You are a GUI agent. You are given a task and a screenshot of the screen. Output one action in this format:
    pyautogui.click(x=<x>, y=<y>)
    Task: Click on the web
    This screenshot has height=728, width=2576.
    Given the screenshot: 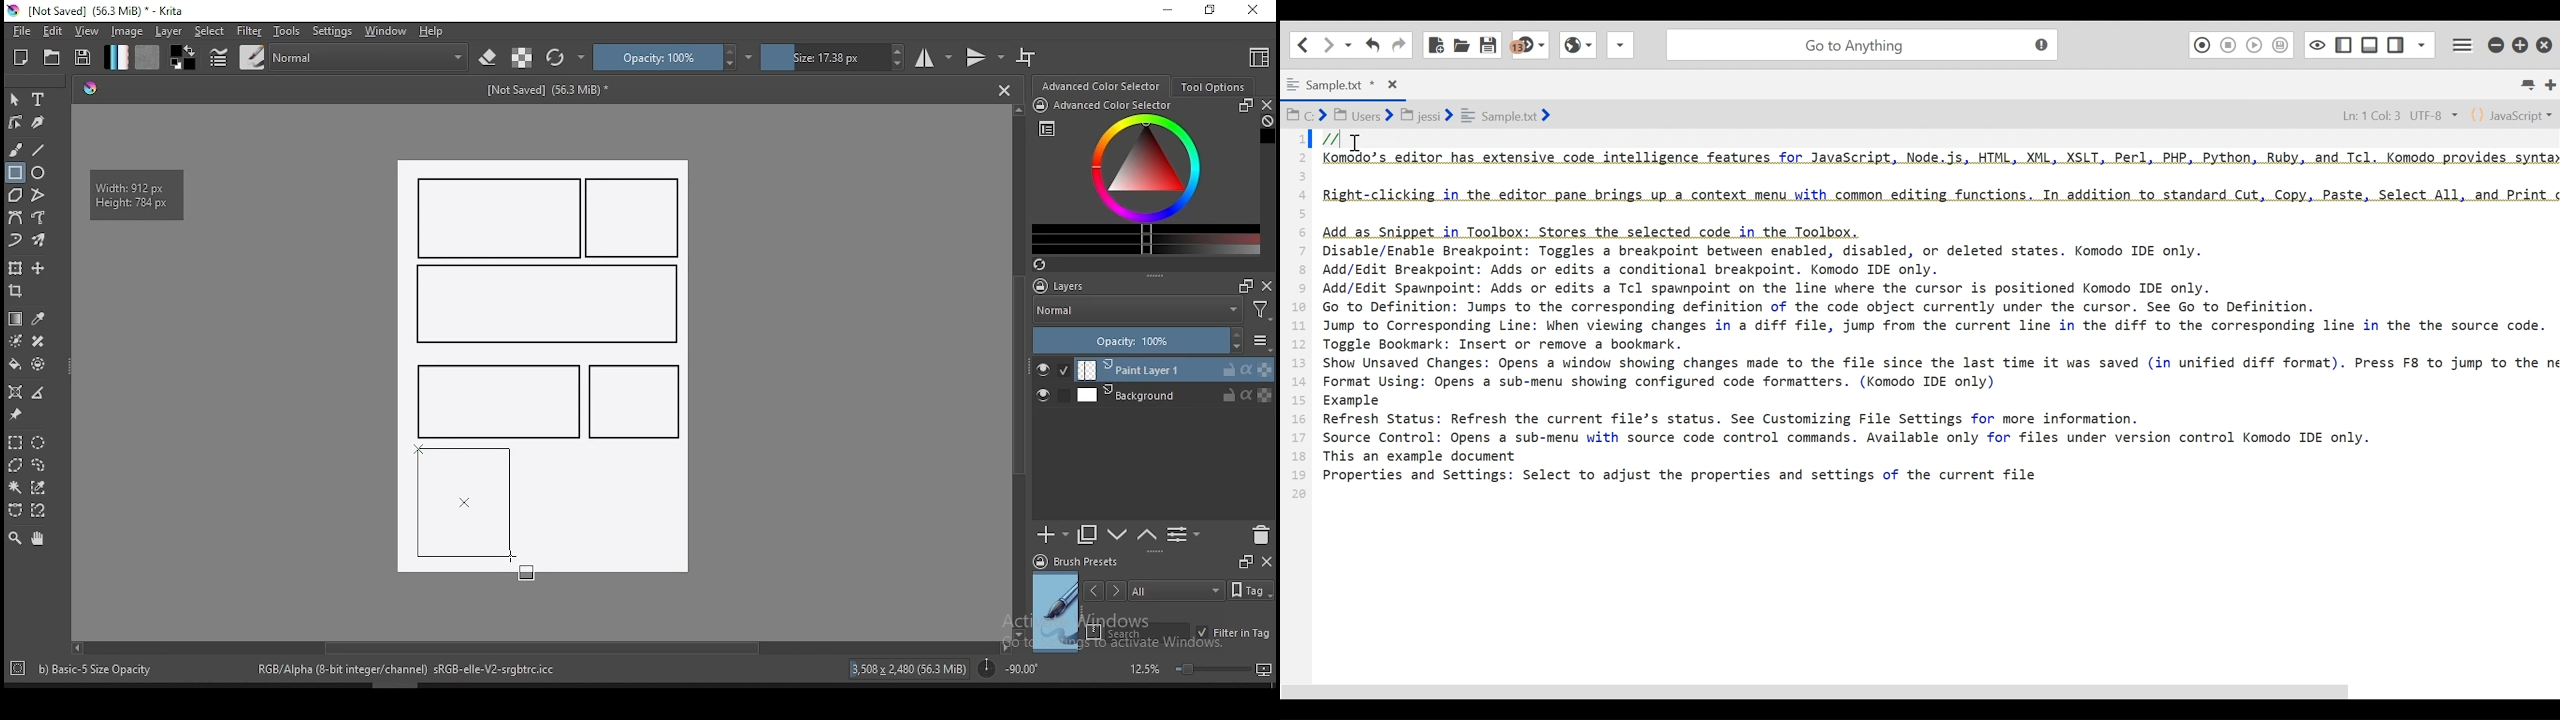 What is the action you would take?
    pyautogui.click(x=1576, y=49)
    